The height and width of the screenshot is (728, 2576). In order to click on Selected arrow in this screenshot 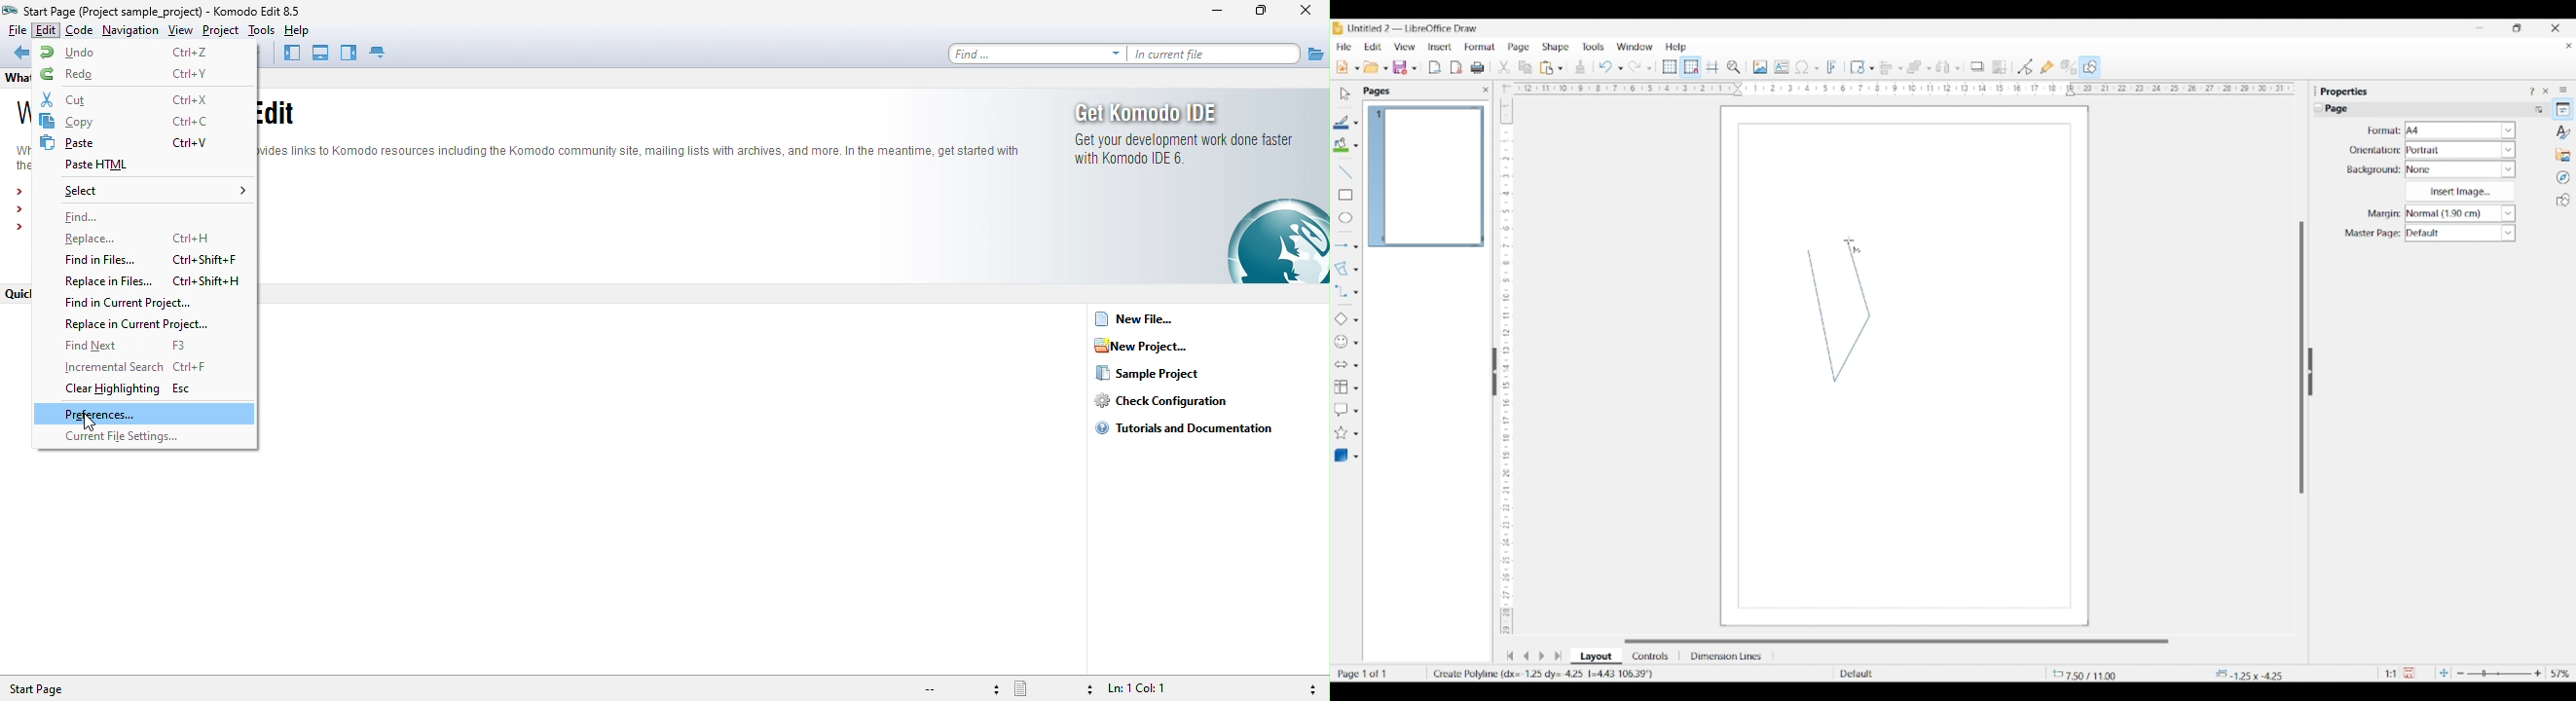, I will do `click(1342, 246)`.